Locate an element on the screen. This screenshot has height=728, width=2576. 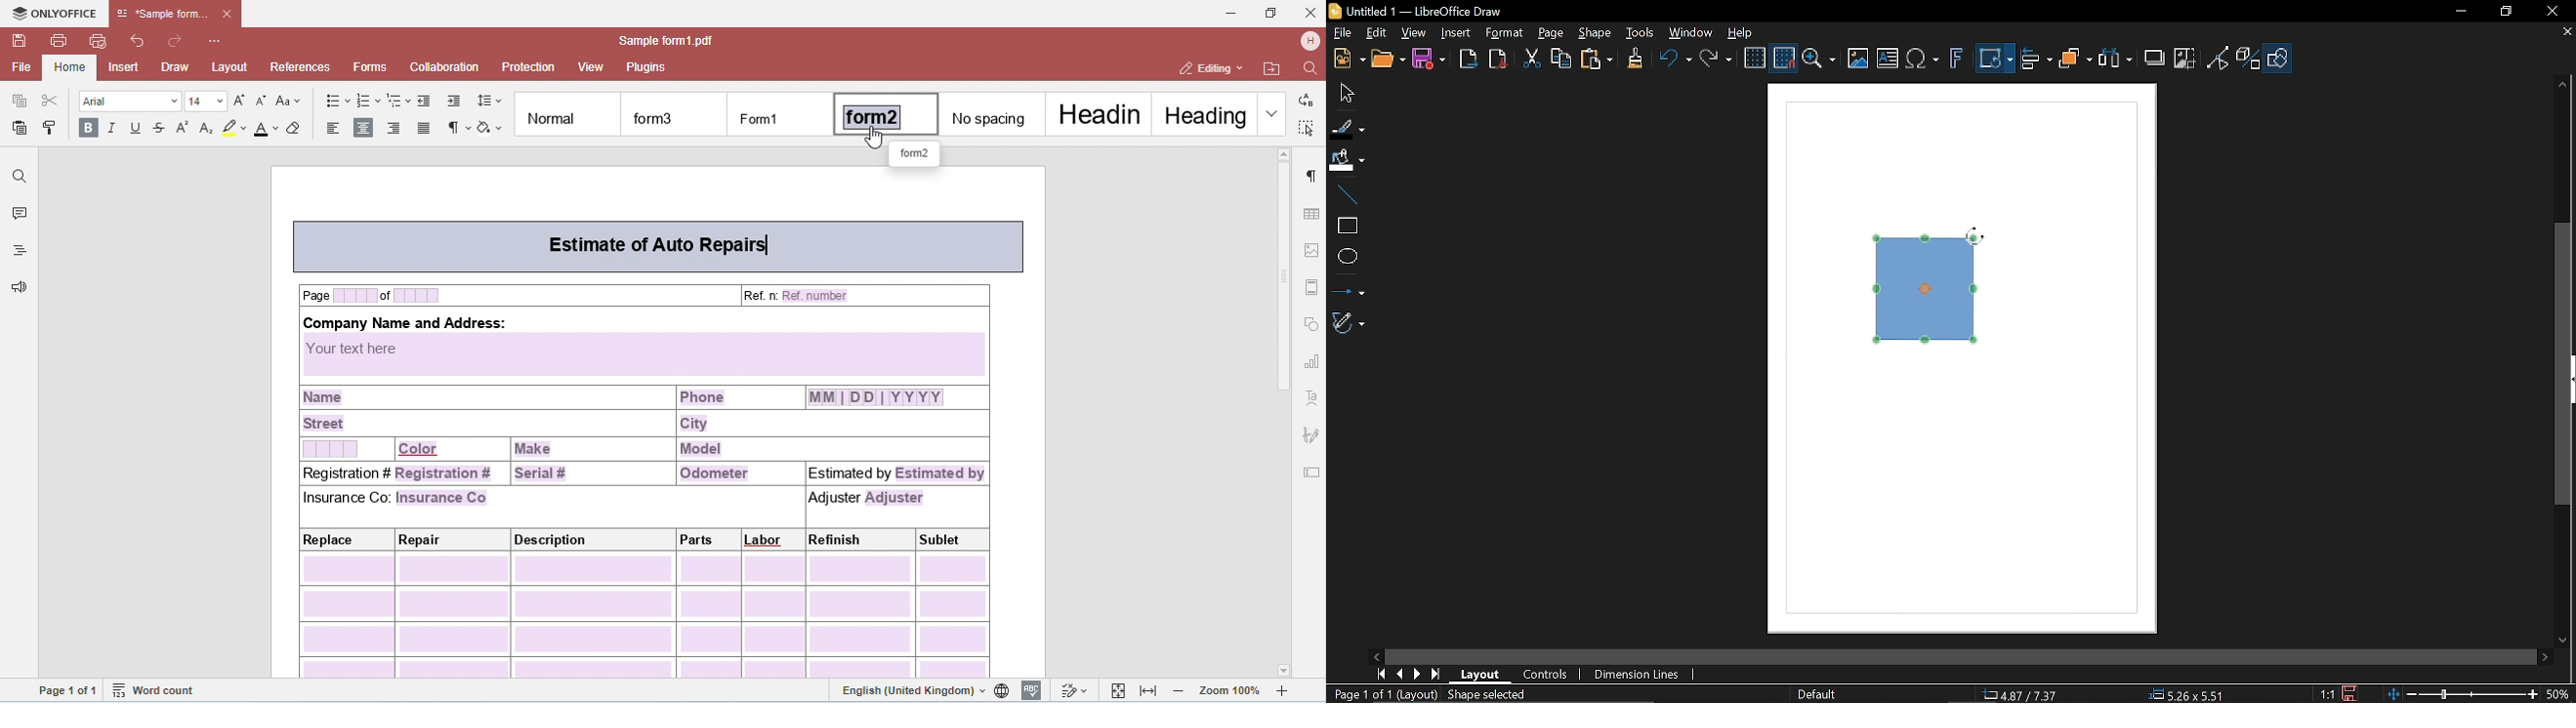
Fill color is located at coordinates (1348, 160).